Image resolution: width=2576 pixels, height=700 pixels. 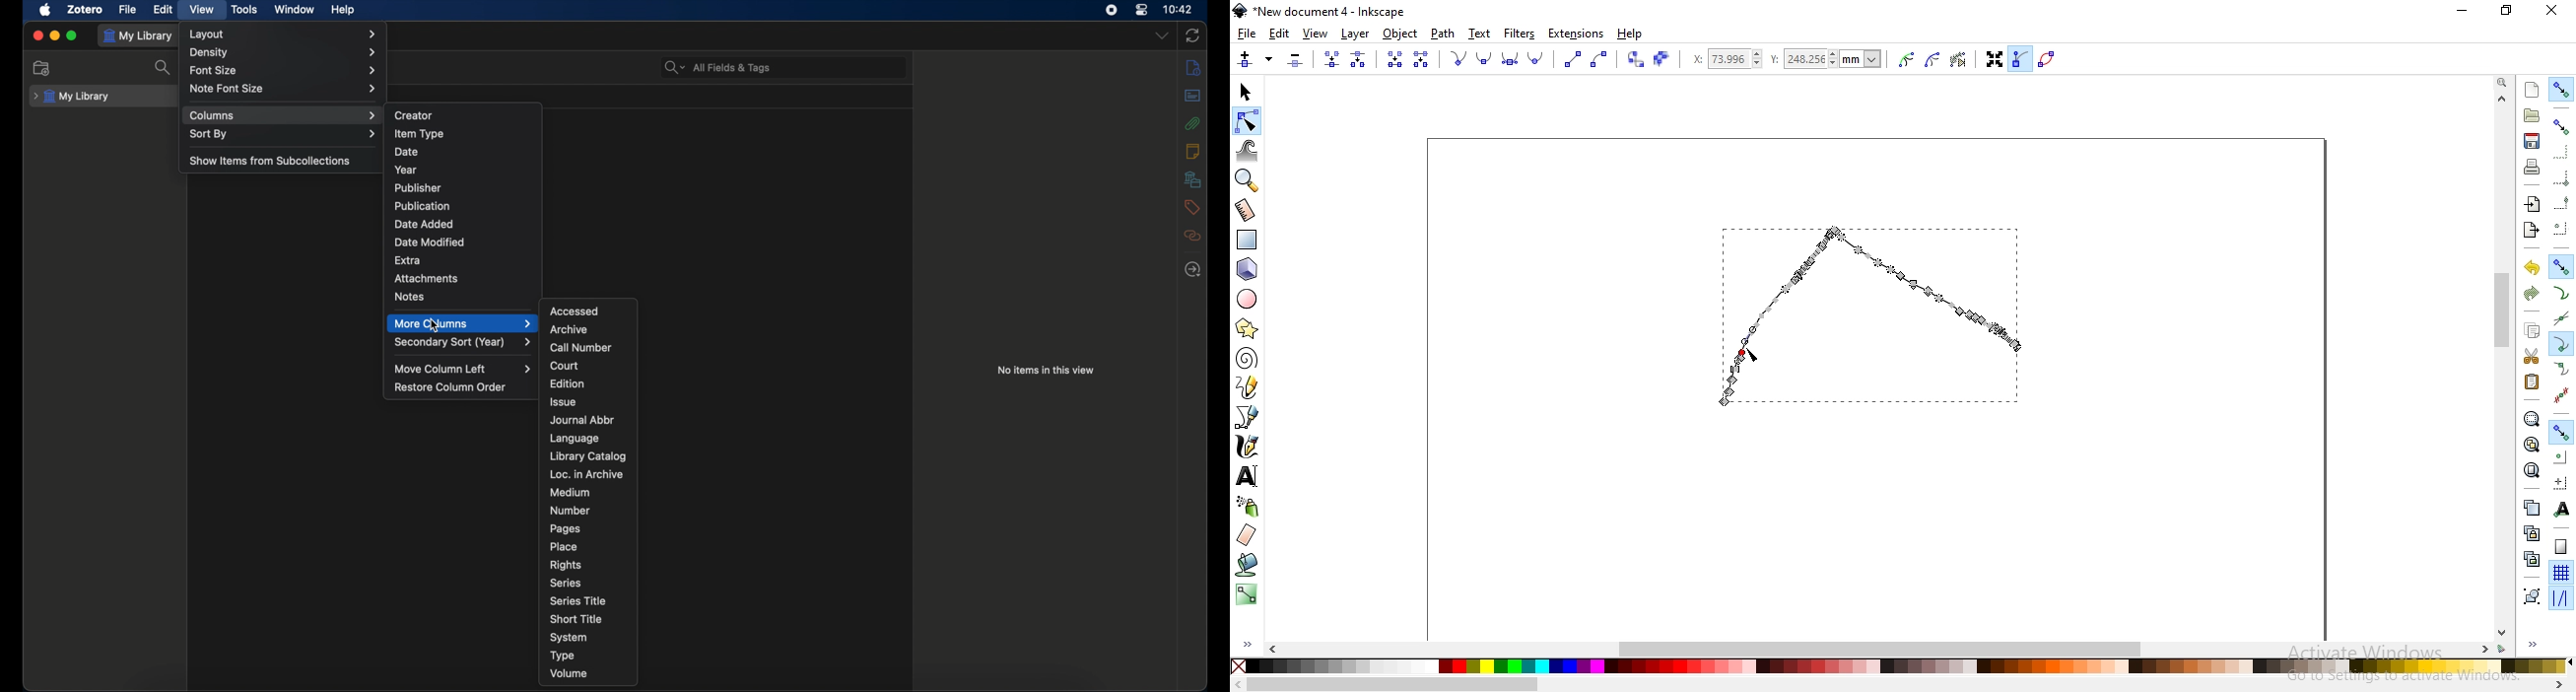 I want to click on abstract, so click(x=1193, y=95).